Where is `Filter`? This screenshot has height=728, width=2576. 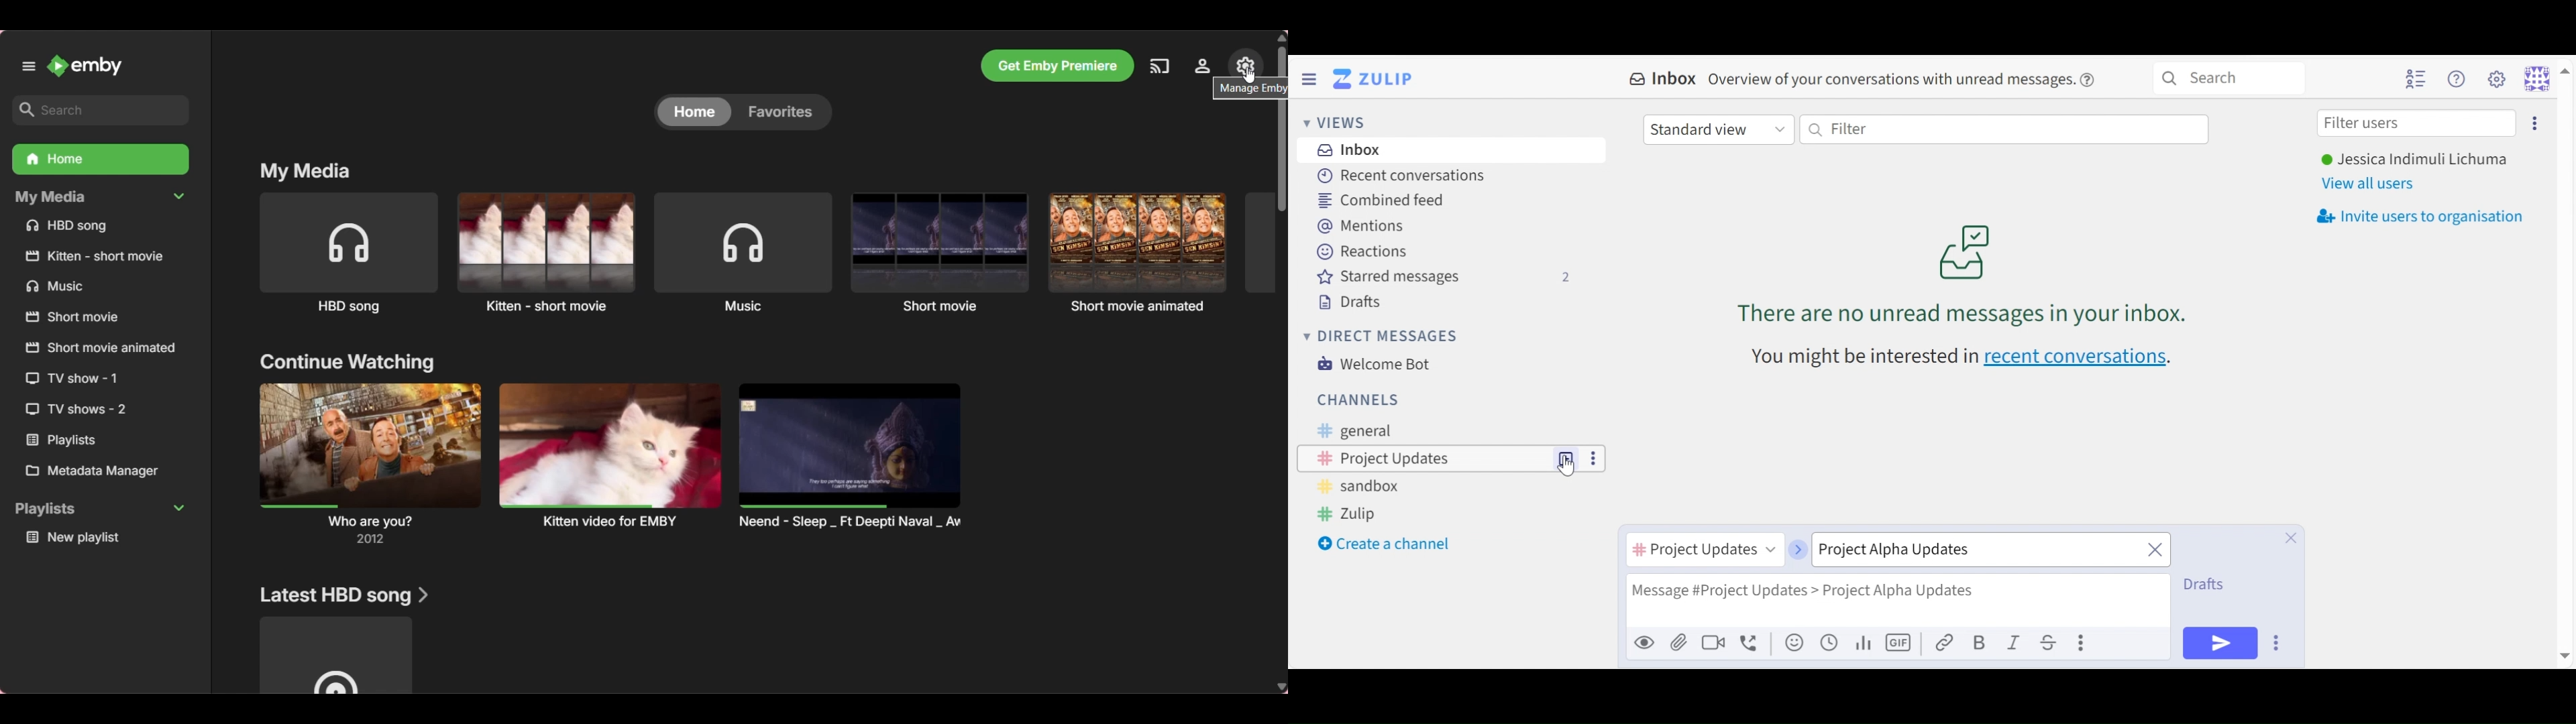
Filter is located at coordinates (2004, 129).